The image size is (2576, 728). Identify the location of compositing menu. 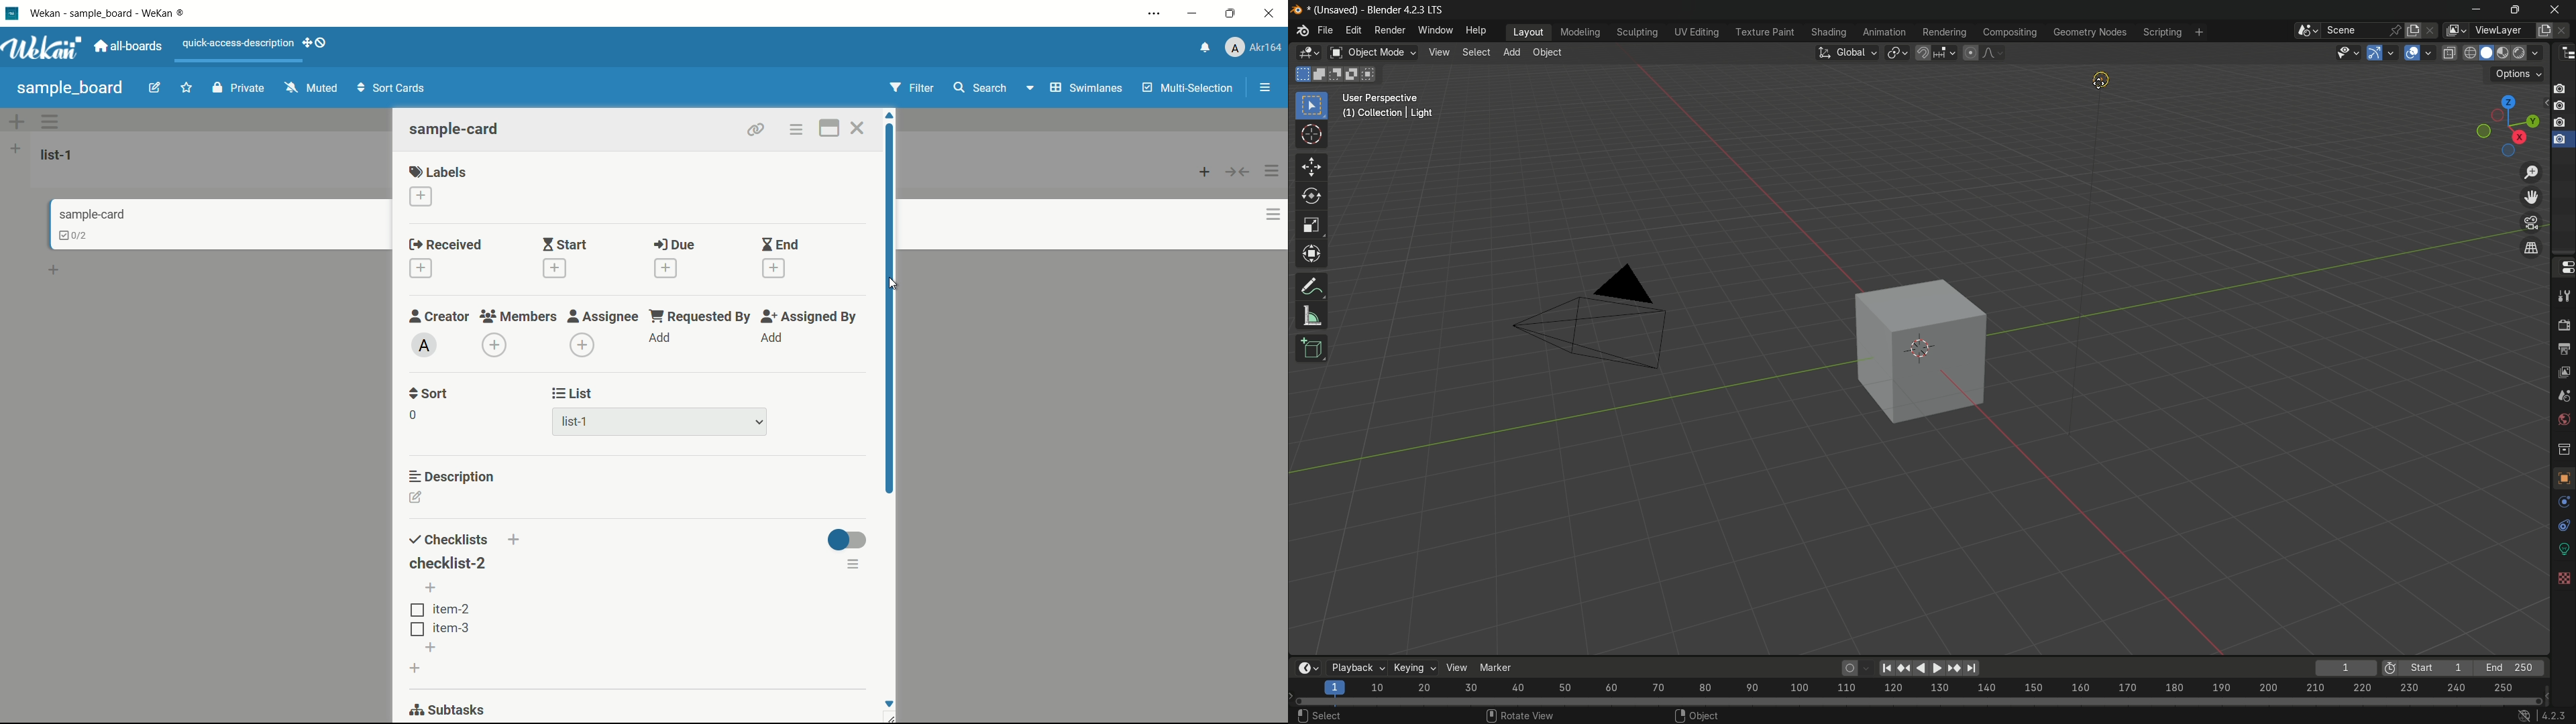
(2008, 33).